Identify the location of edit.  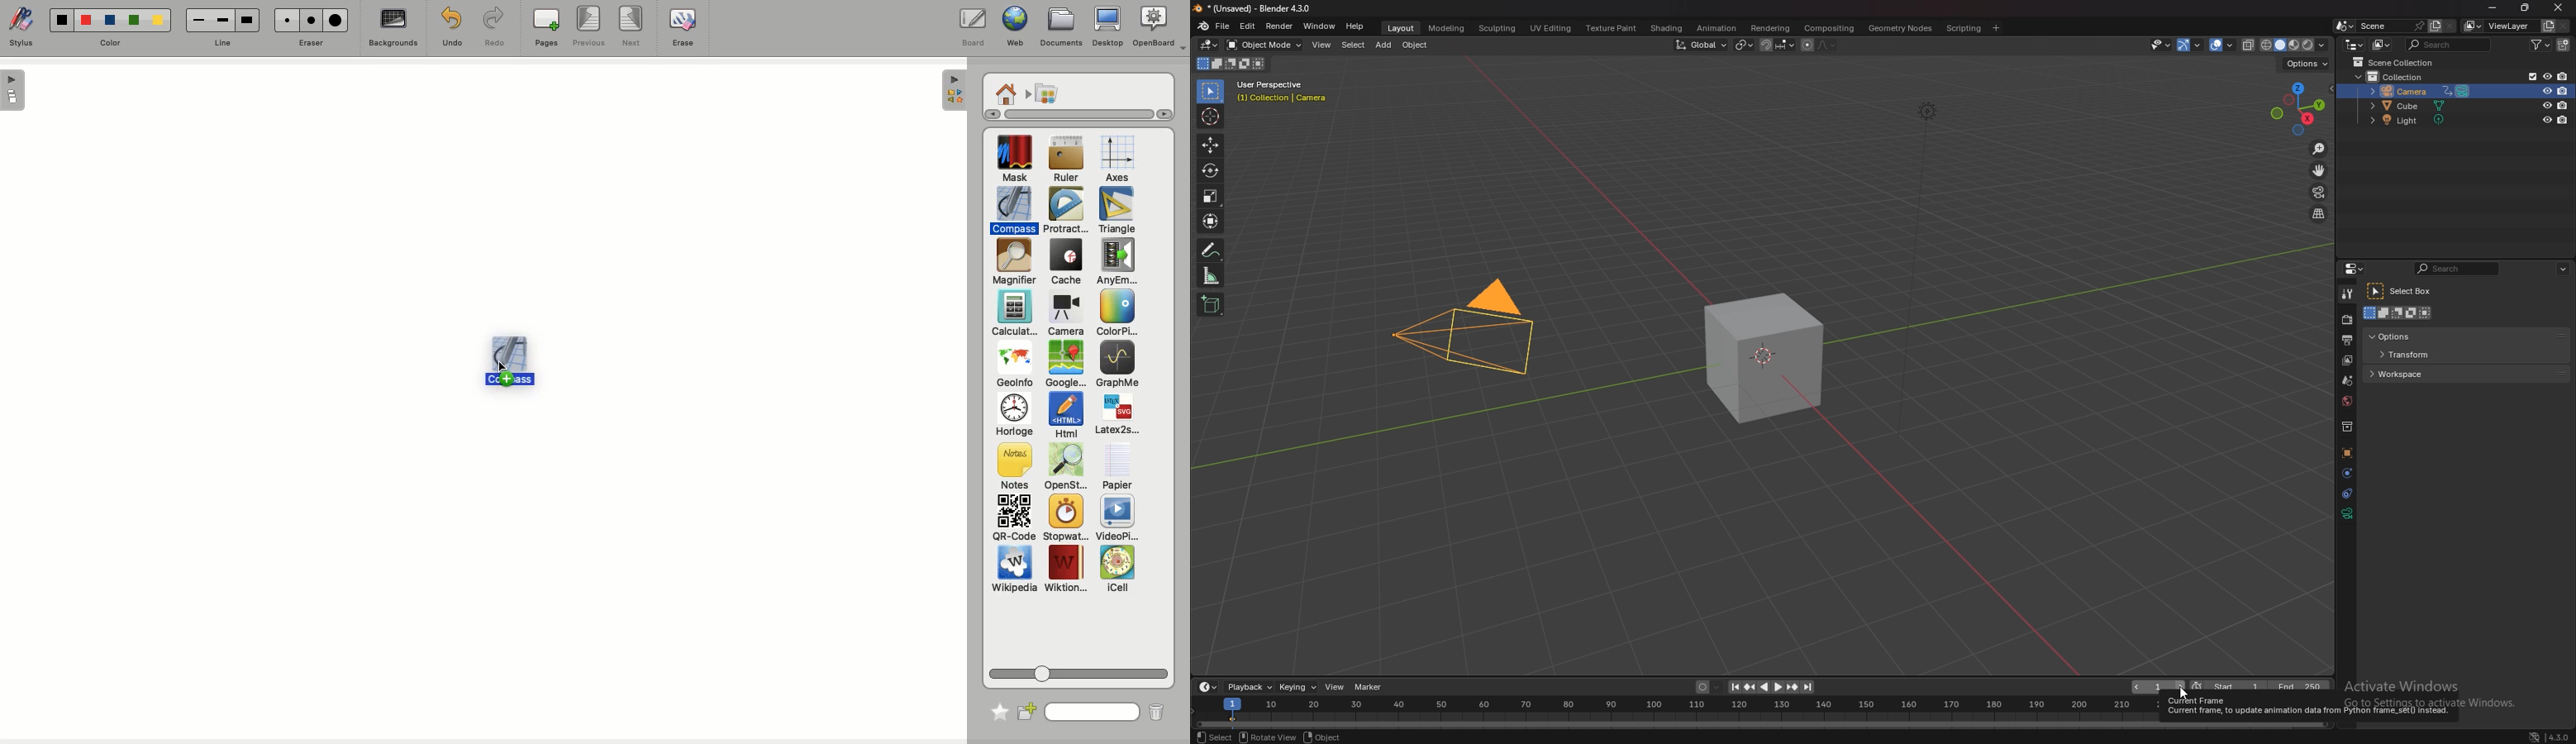
(1249, 25).